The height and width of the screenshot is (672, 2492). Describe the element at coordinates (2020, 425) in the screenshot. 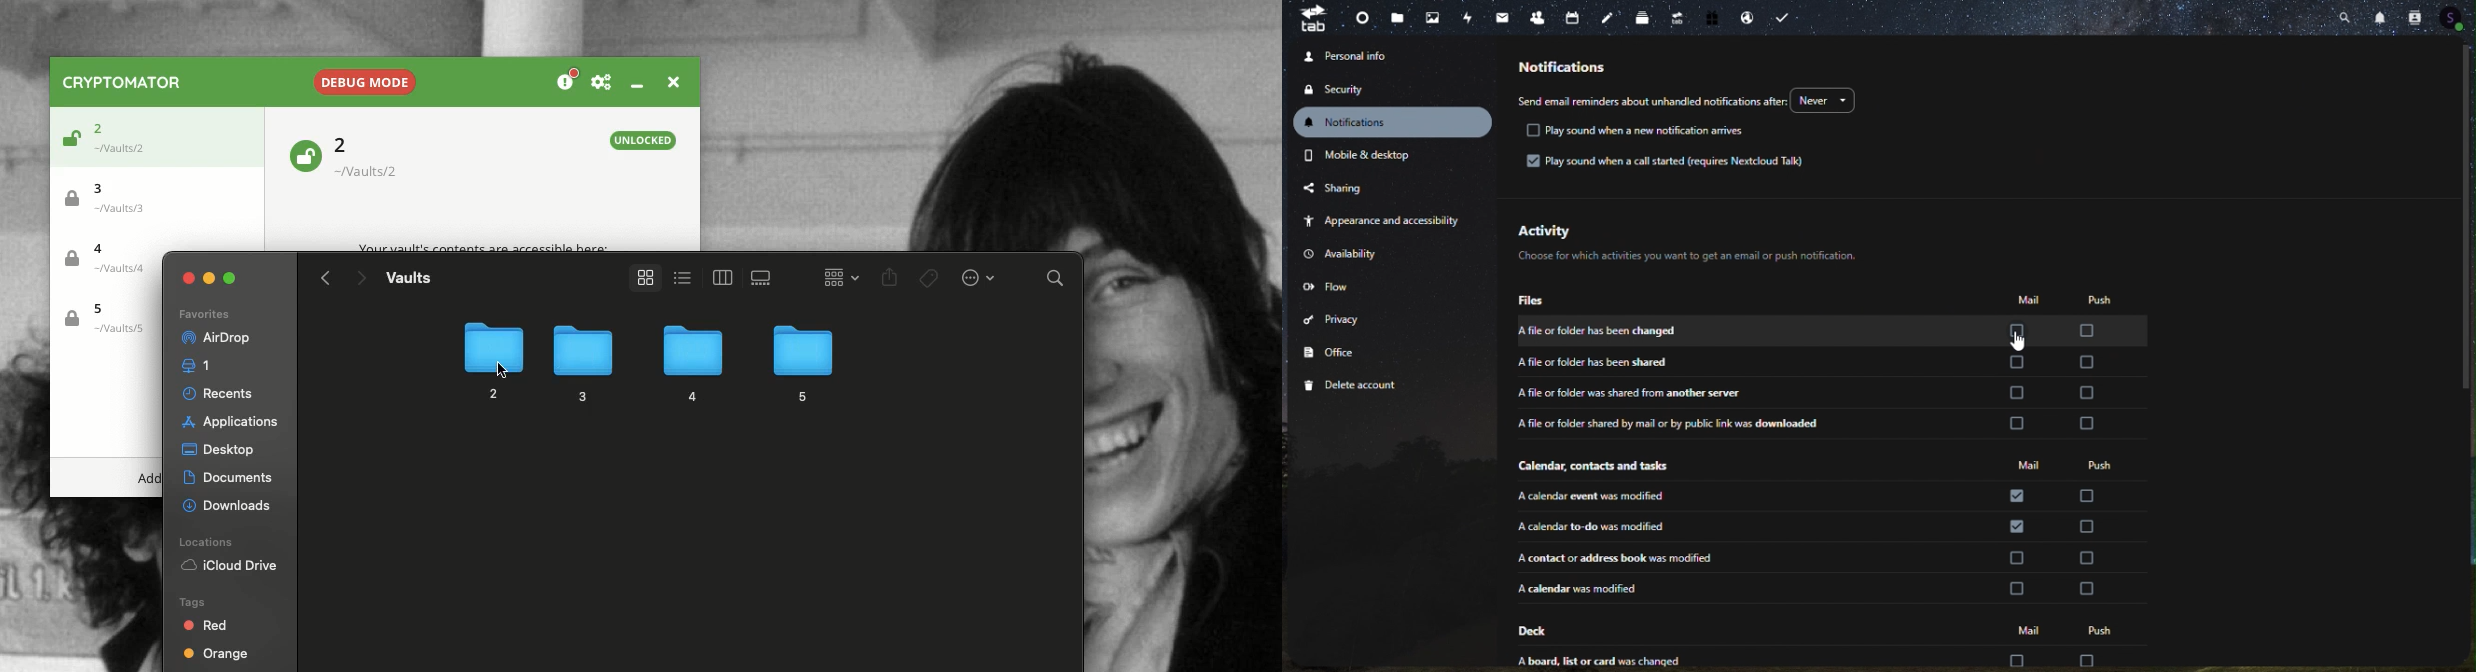

I see `check box` at that location.